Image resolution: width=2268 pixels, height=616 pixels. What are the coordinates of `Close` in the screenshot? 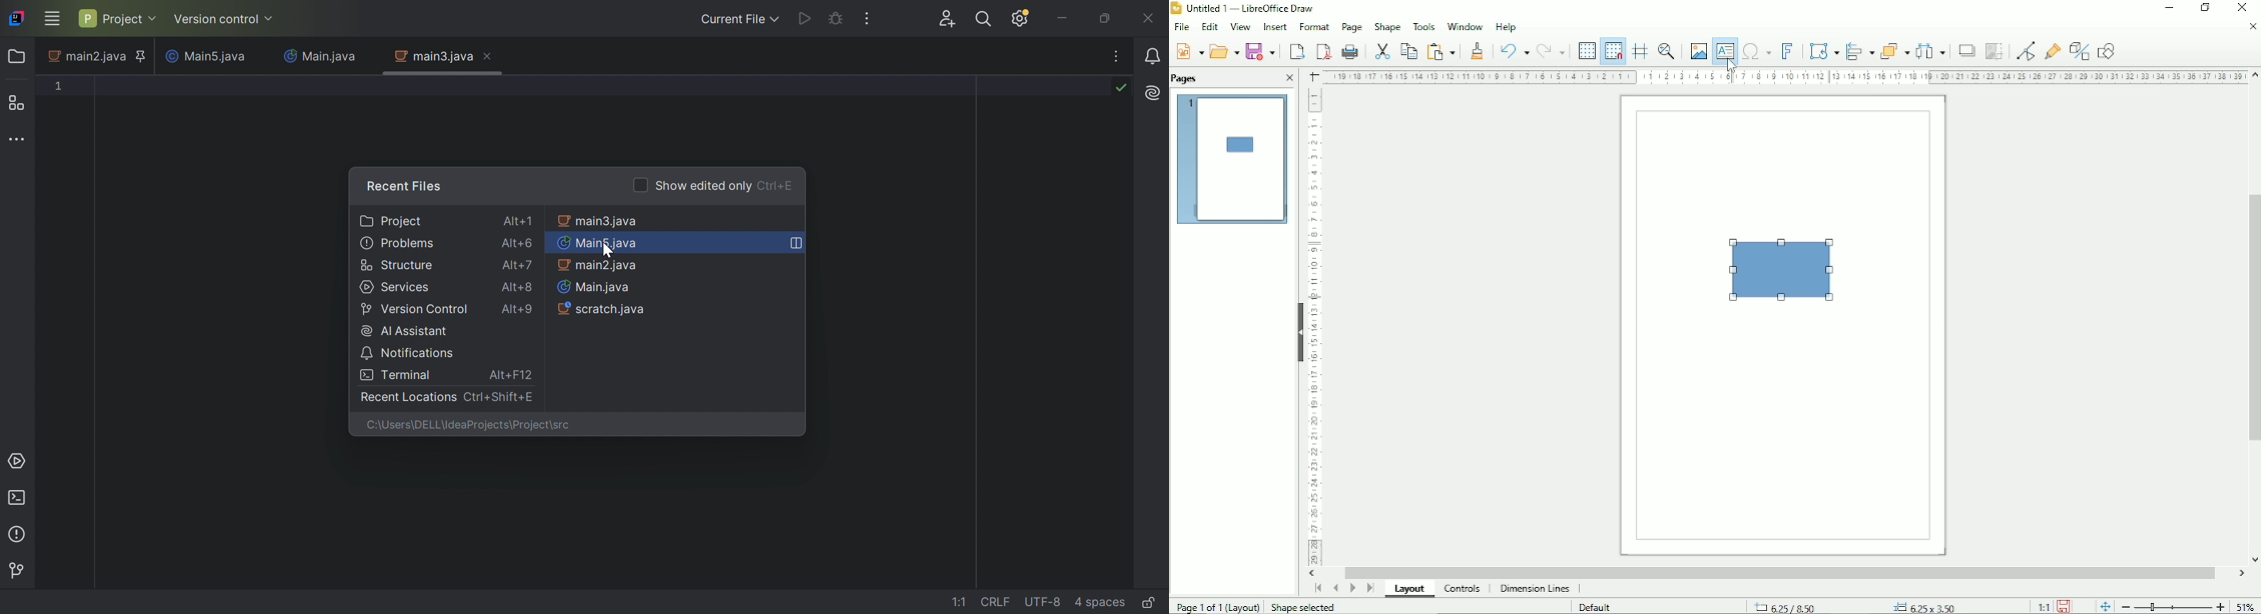 It's located at (2240, 8).